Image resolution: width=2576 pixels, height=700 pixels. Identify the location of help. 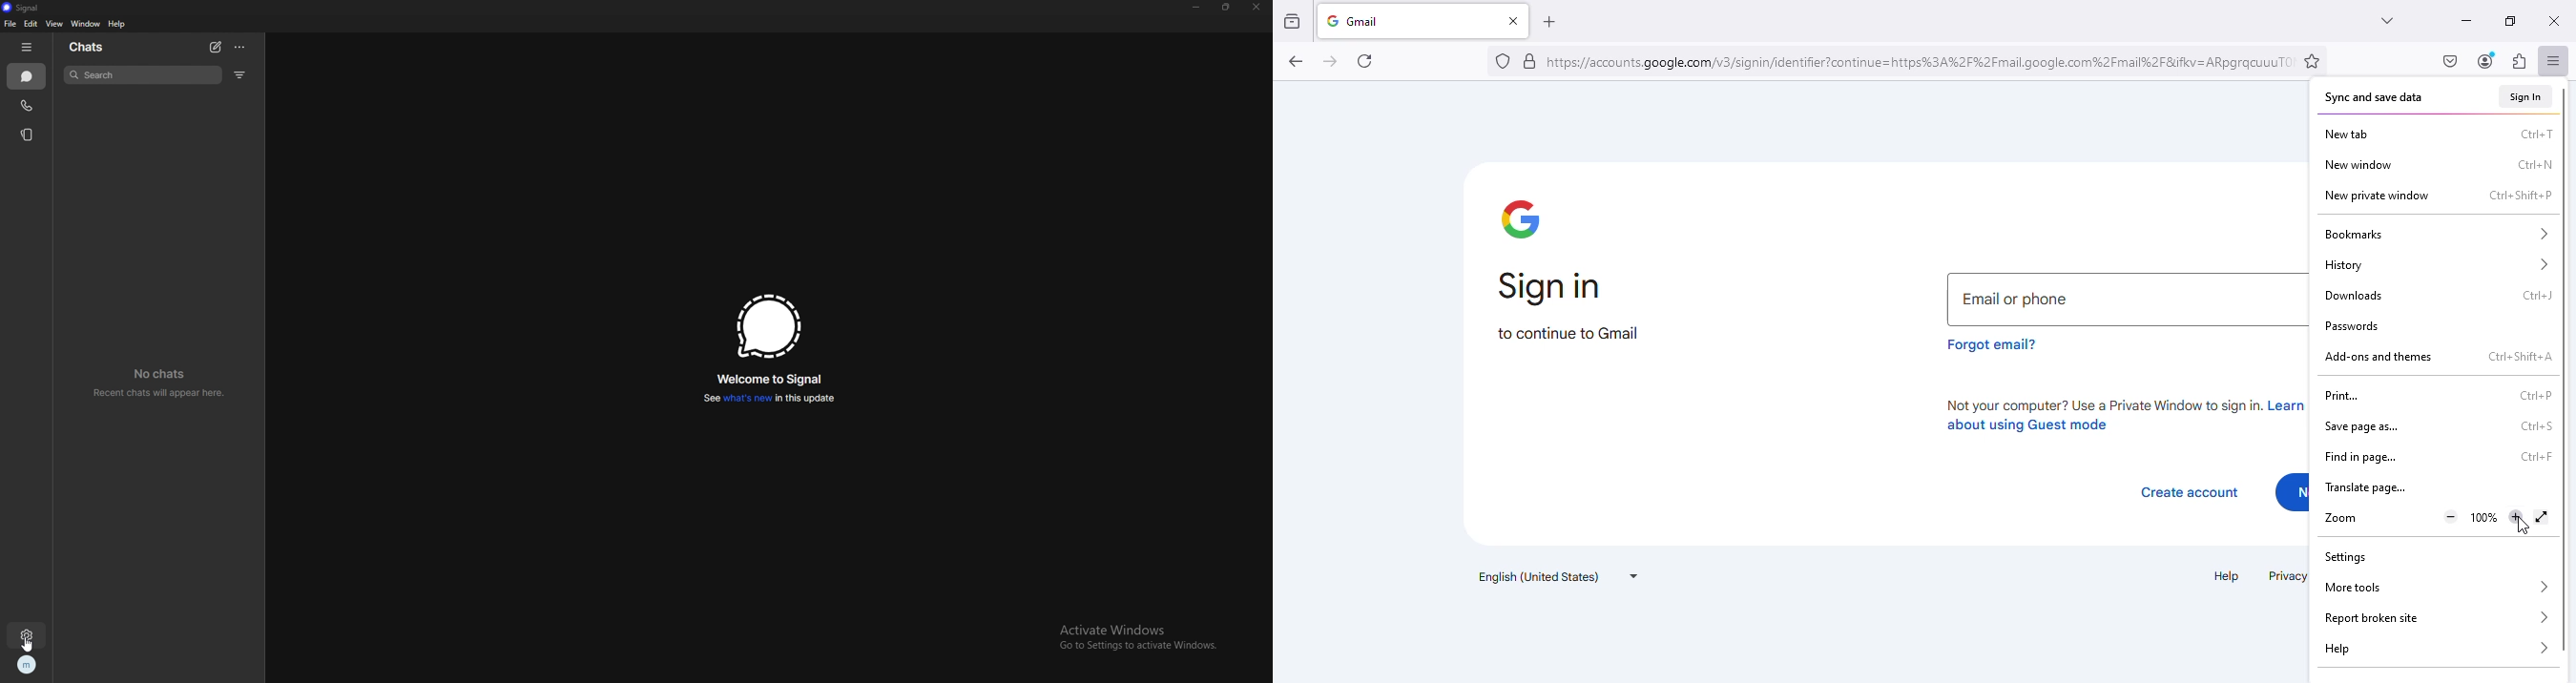
(117, 24).